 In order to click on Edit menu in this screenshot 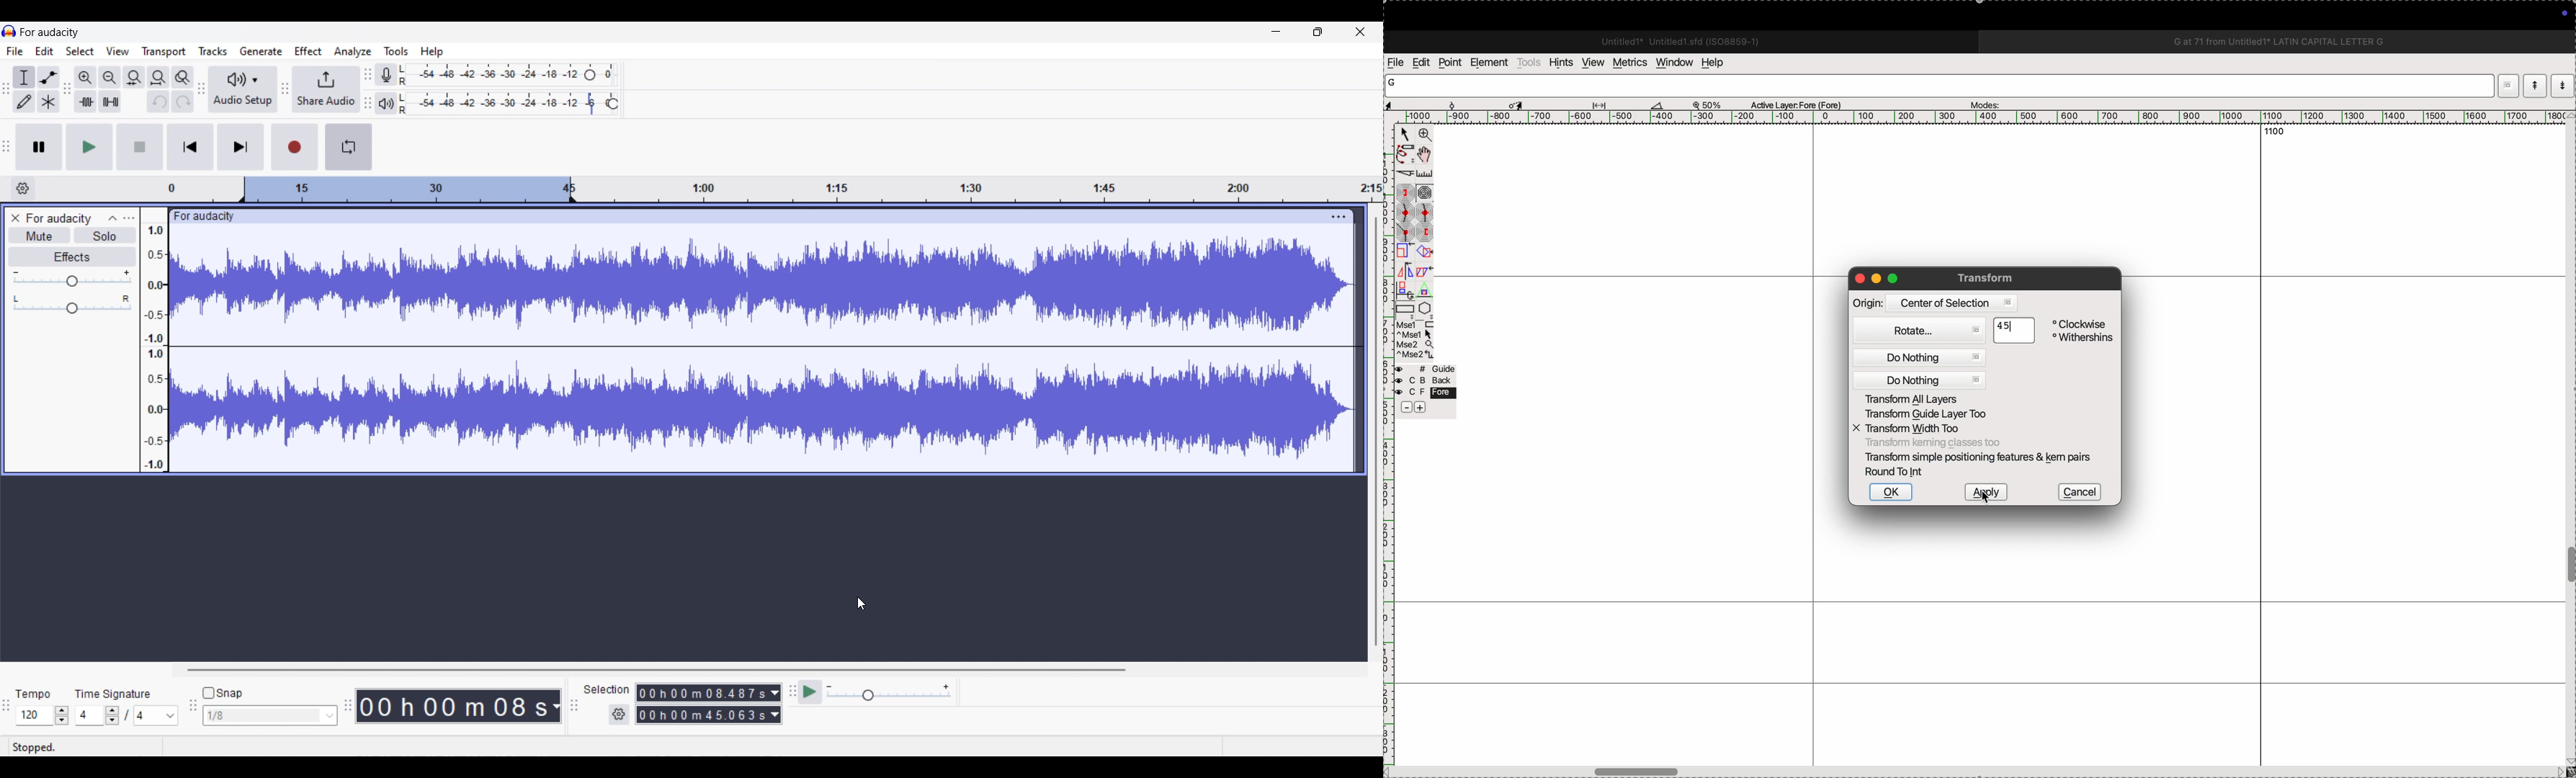, I will do `click(44, 51)`.